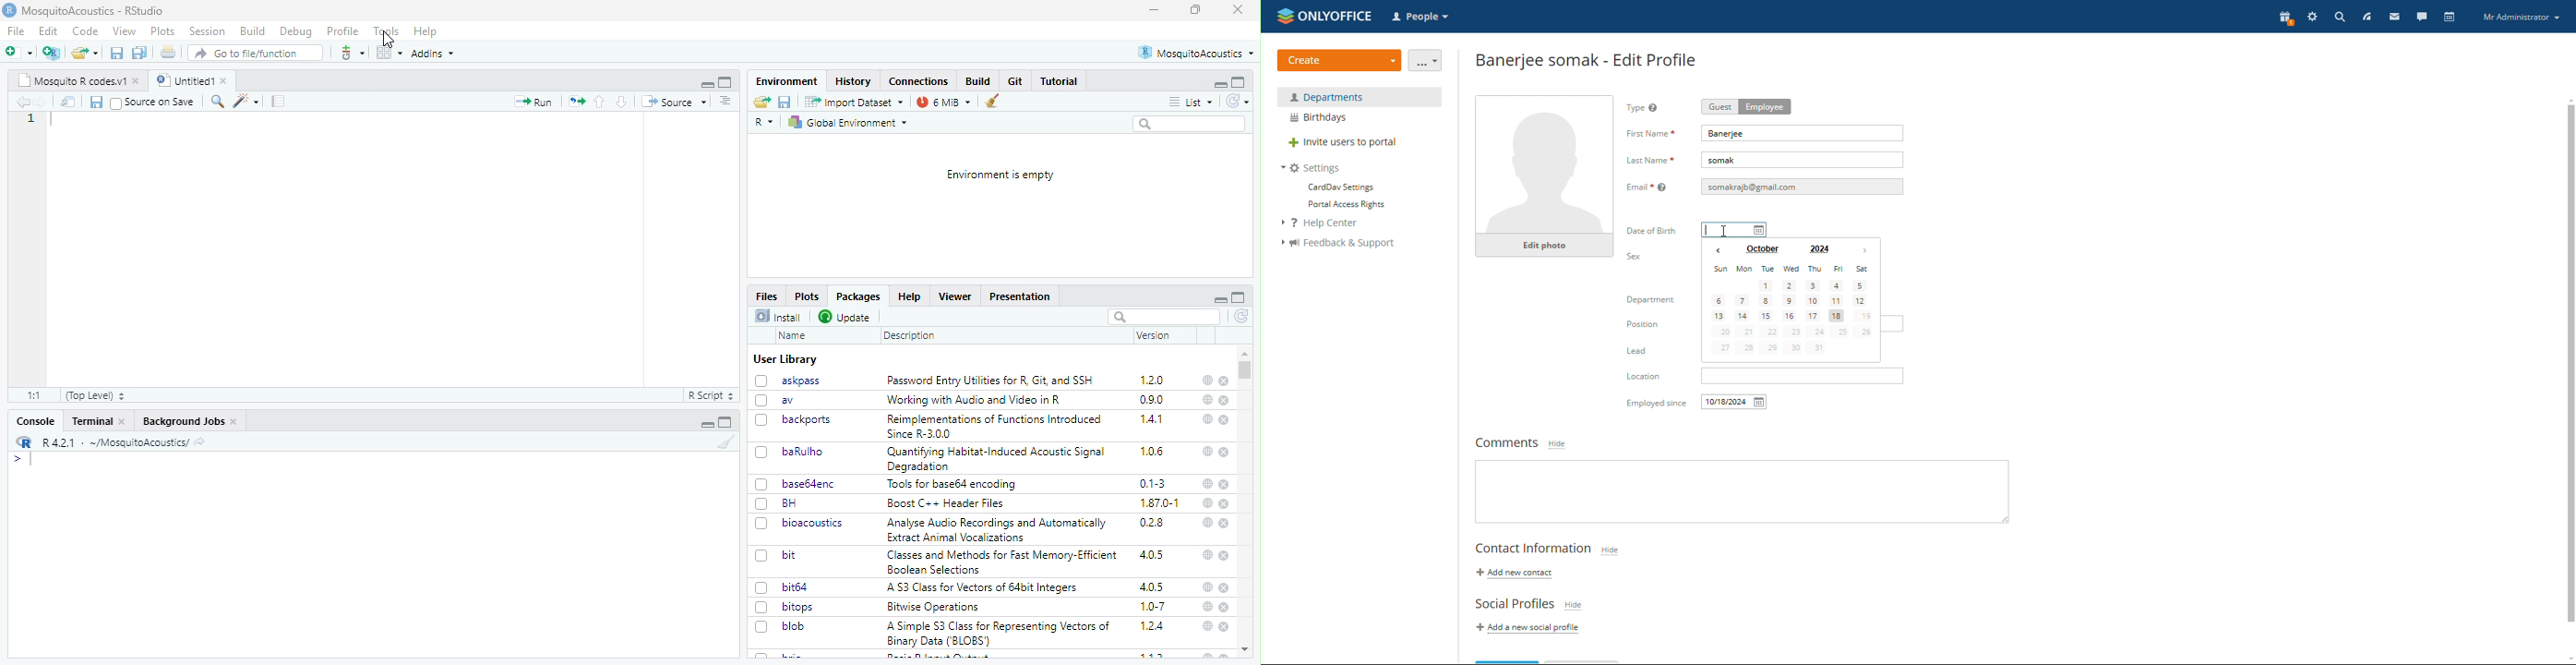 Image resolution: width=2576 pixels, height=672 pixels. I want to click on minimise, so click(1221, 85).